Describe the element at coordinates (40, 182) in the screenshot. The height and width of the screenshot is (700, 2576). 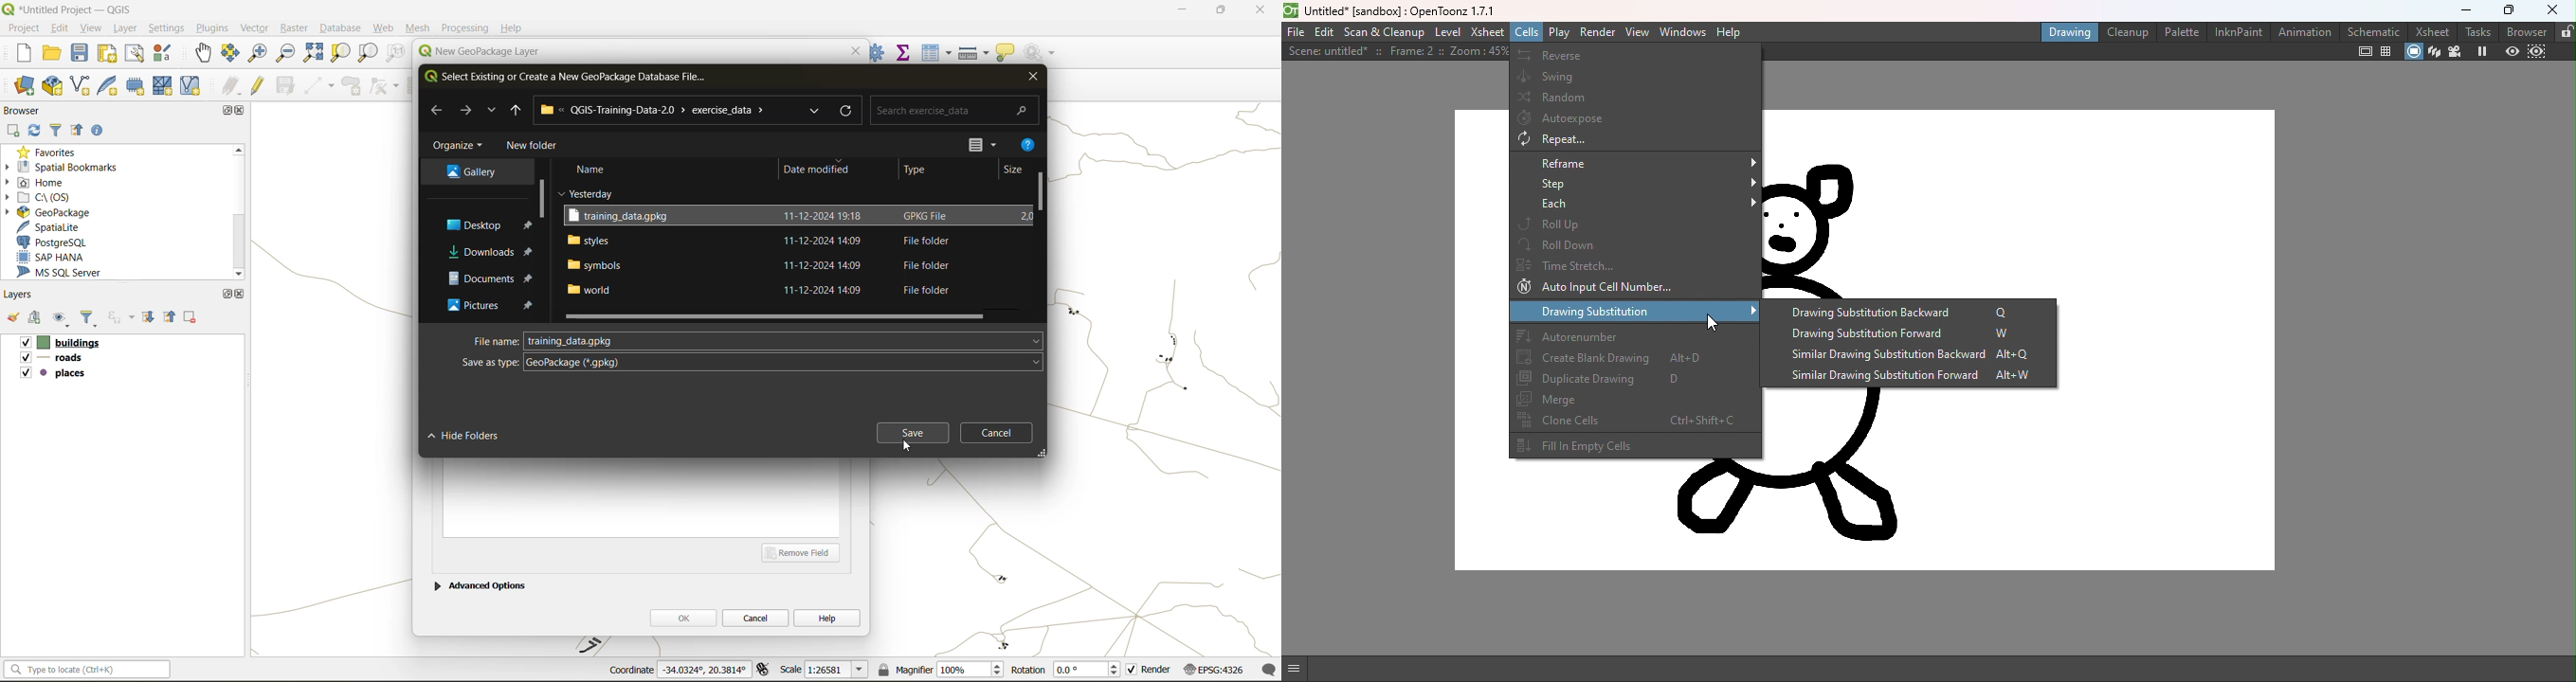
I see `home` at that location.